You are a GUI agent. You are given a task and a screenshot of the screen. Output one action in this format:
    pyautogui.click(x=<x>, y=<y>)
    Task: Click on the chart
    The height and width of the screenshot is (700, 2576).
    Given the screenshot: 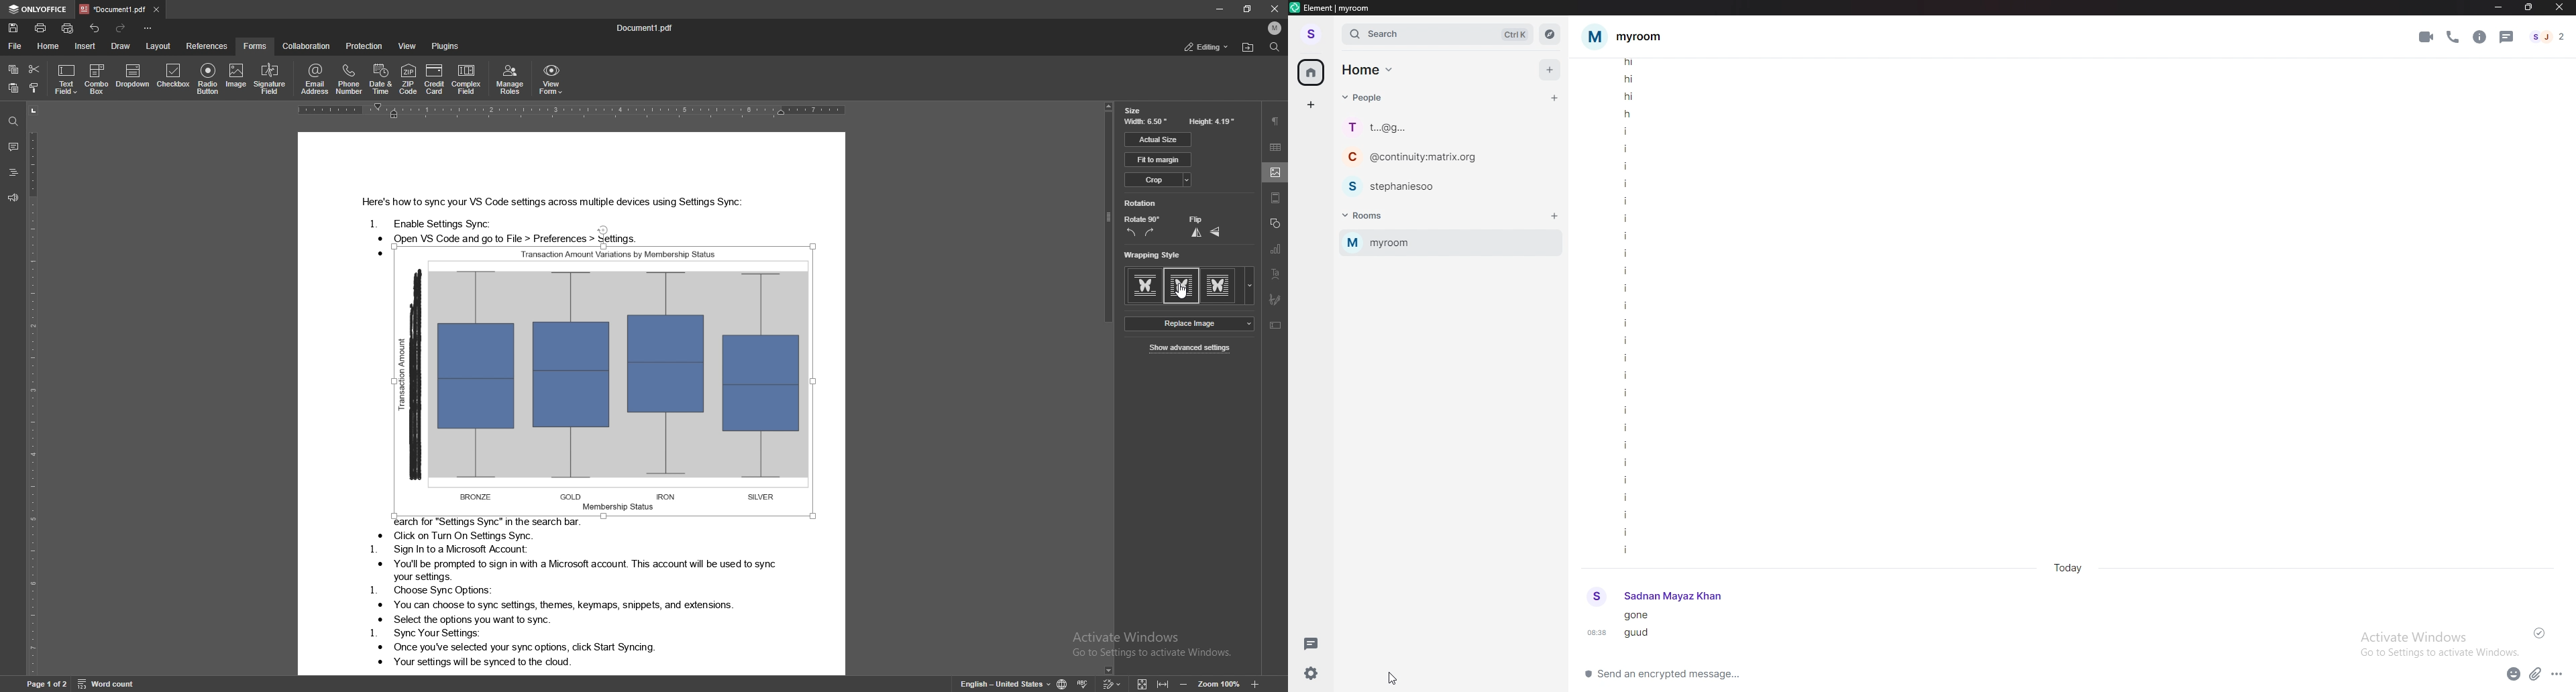 What is the action you would take?
    pyautogui.click(x=1277, y=249)
    